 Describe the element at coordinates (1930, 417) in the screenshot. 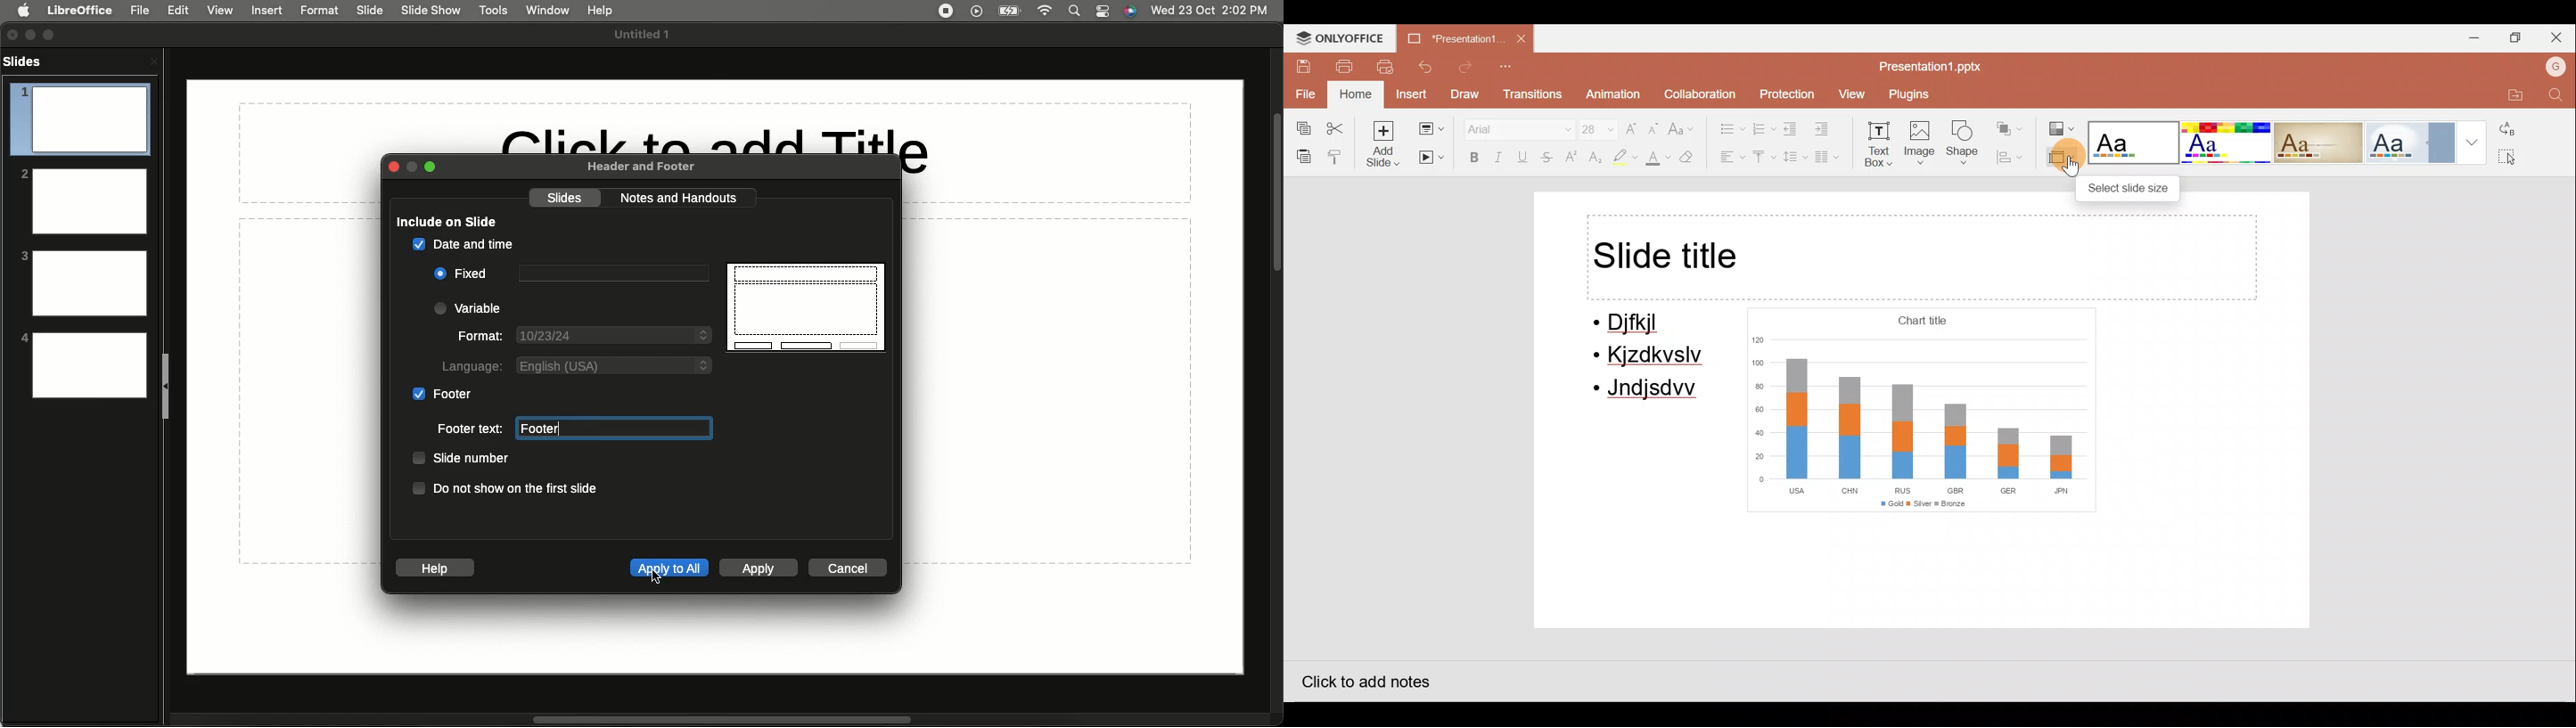

I see `Presentation slide` at that location.